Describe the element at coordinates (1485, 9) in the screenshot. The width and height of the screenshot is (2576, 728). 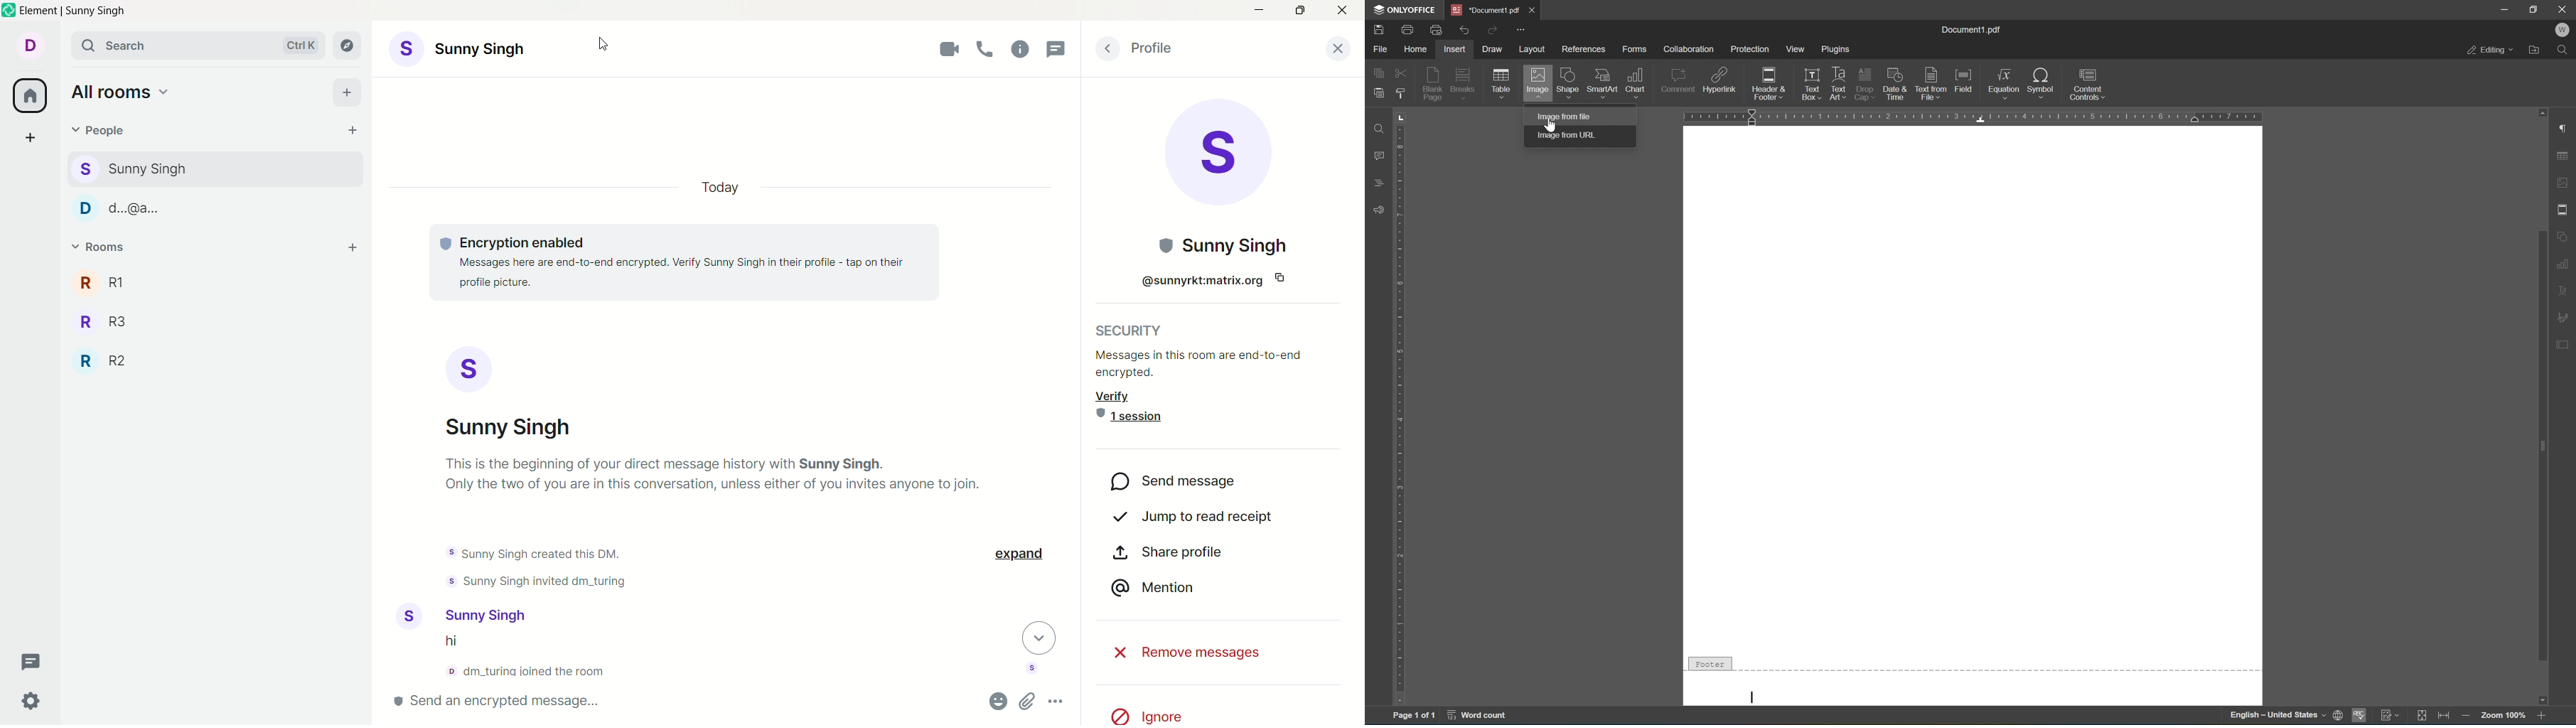
I see `document.pdf` at that location.